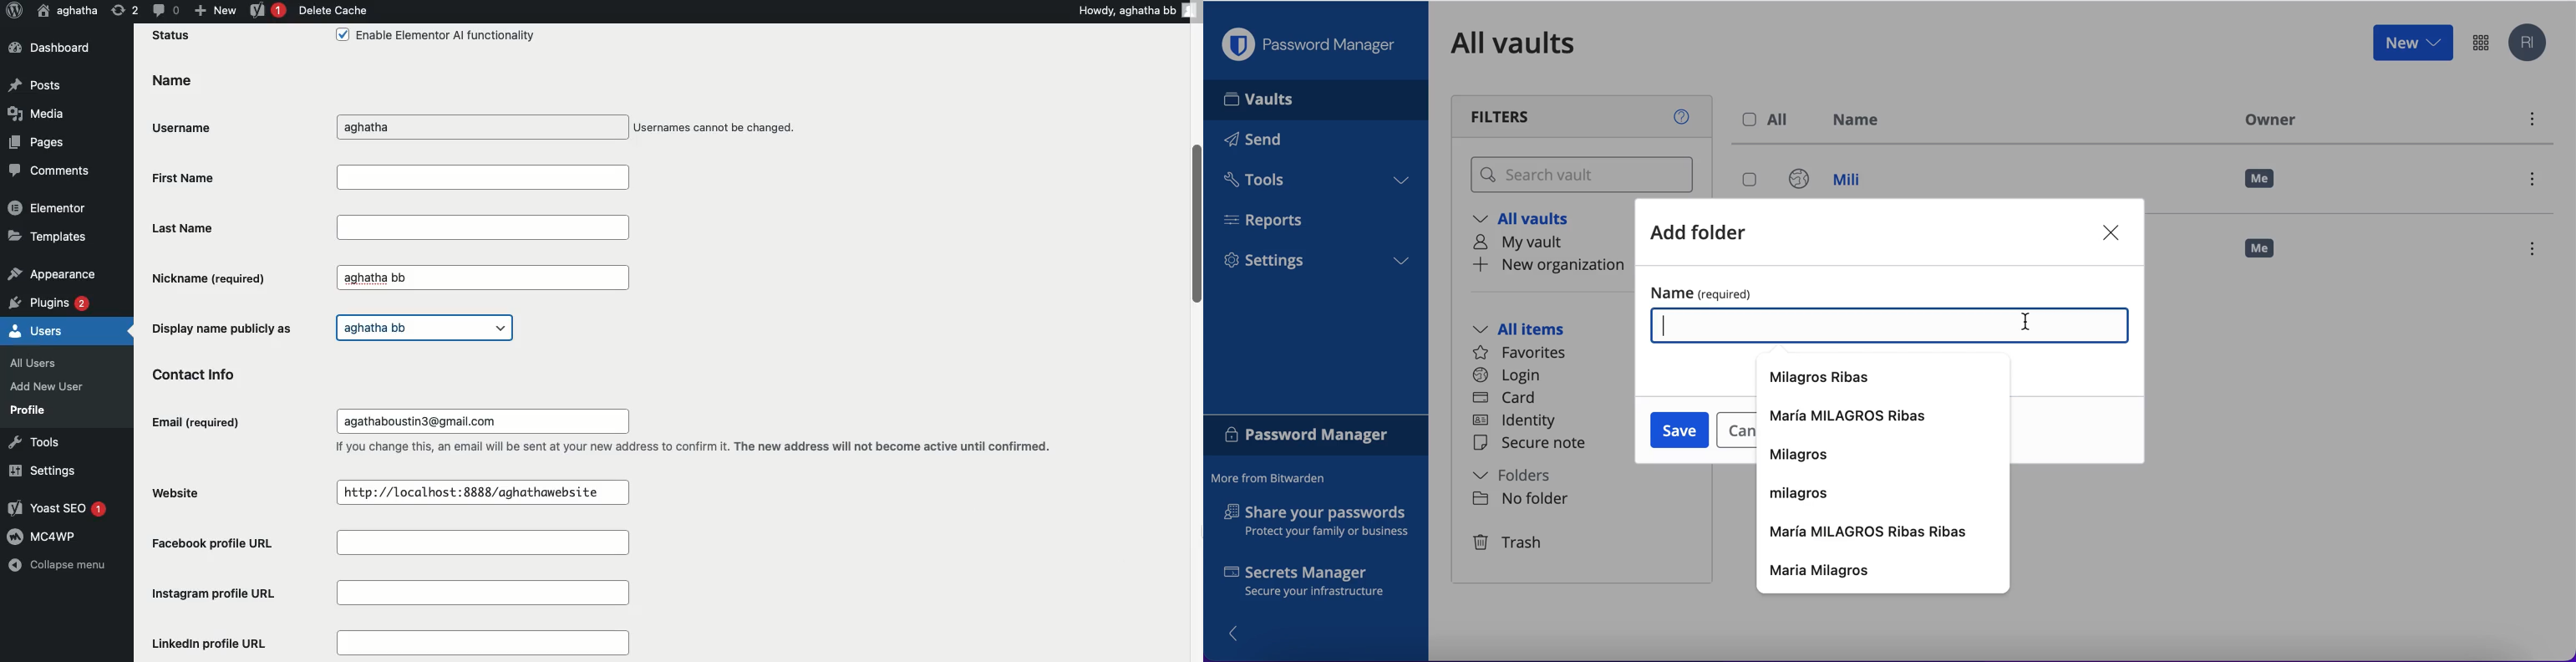  Describe the element at coordinates (374, 278) in the screenshot. I see `aghatha bb` at that location.